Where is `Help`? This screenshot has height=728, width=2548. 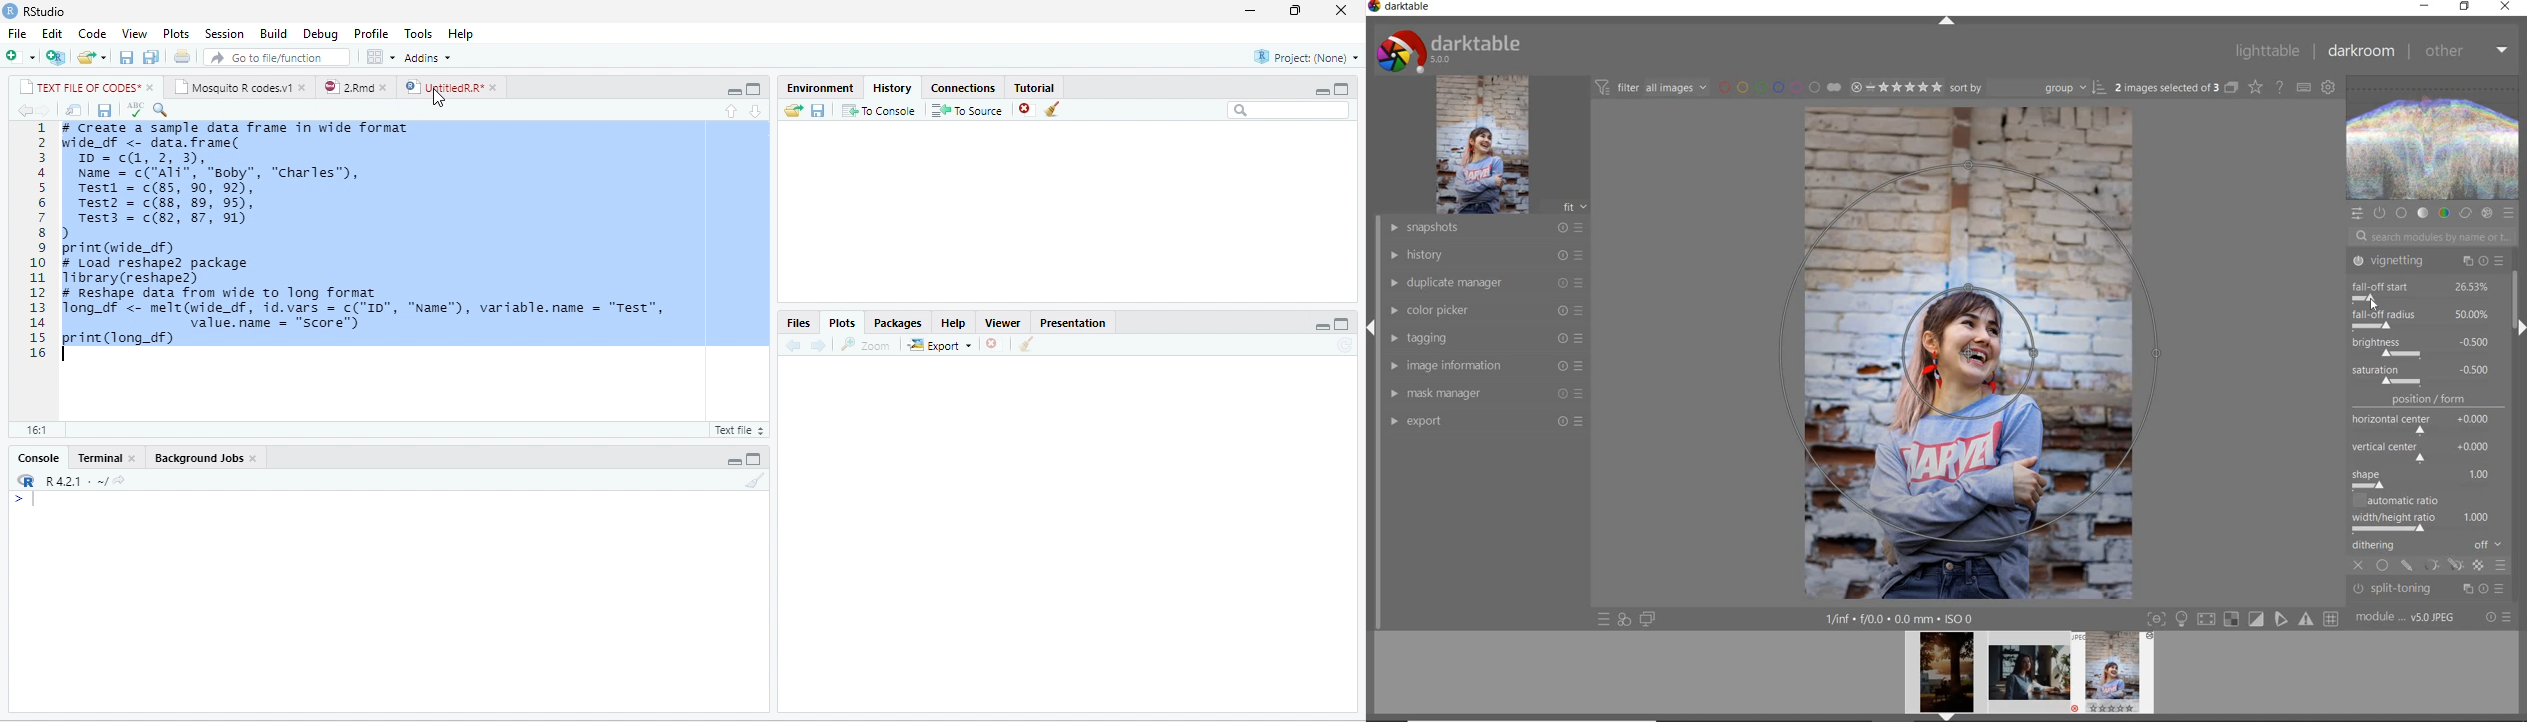 Help is located at coordinates (954, 323).